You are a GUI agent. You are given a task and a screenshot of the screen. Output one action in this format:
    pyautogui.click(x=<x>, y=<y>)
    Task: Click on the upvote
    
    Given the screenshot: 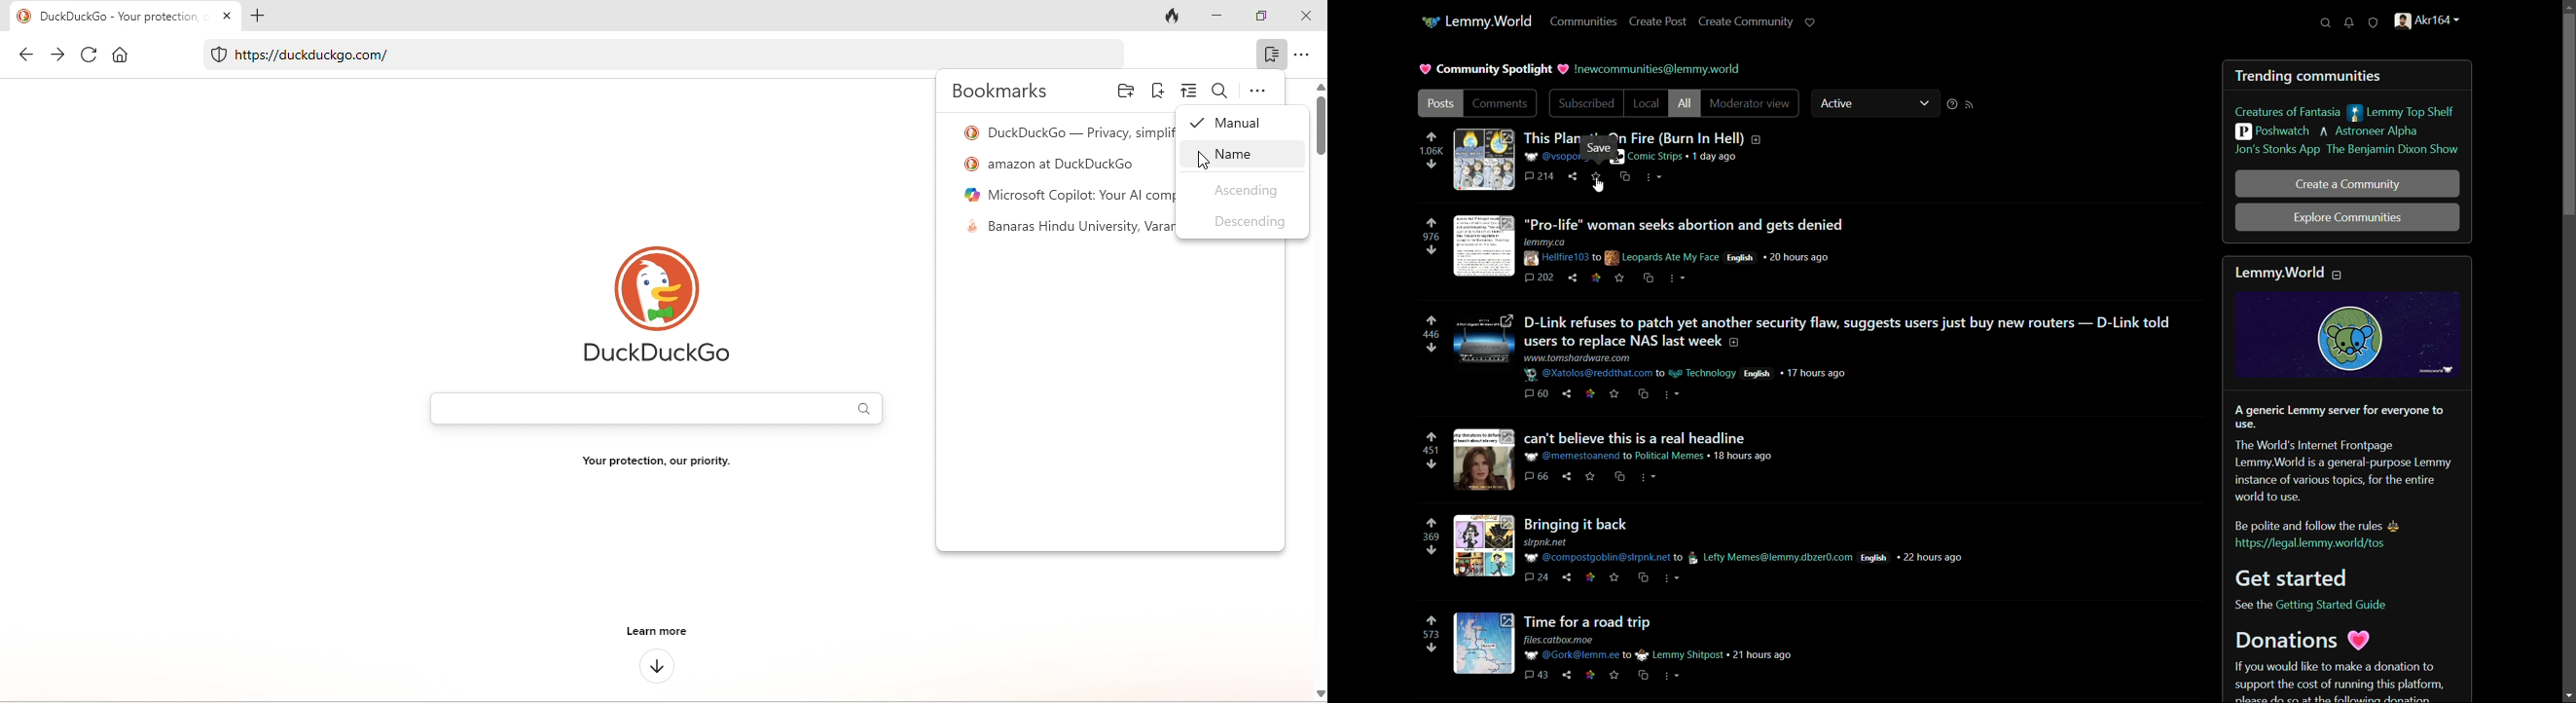 What is the action you would take?
    pyautogui.click(x=1432, y=523)
    